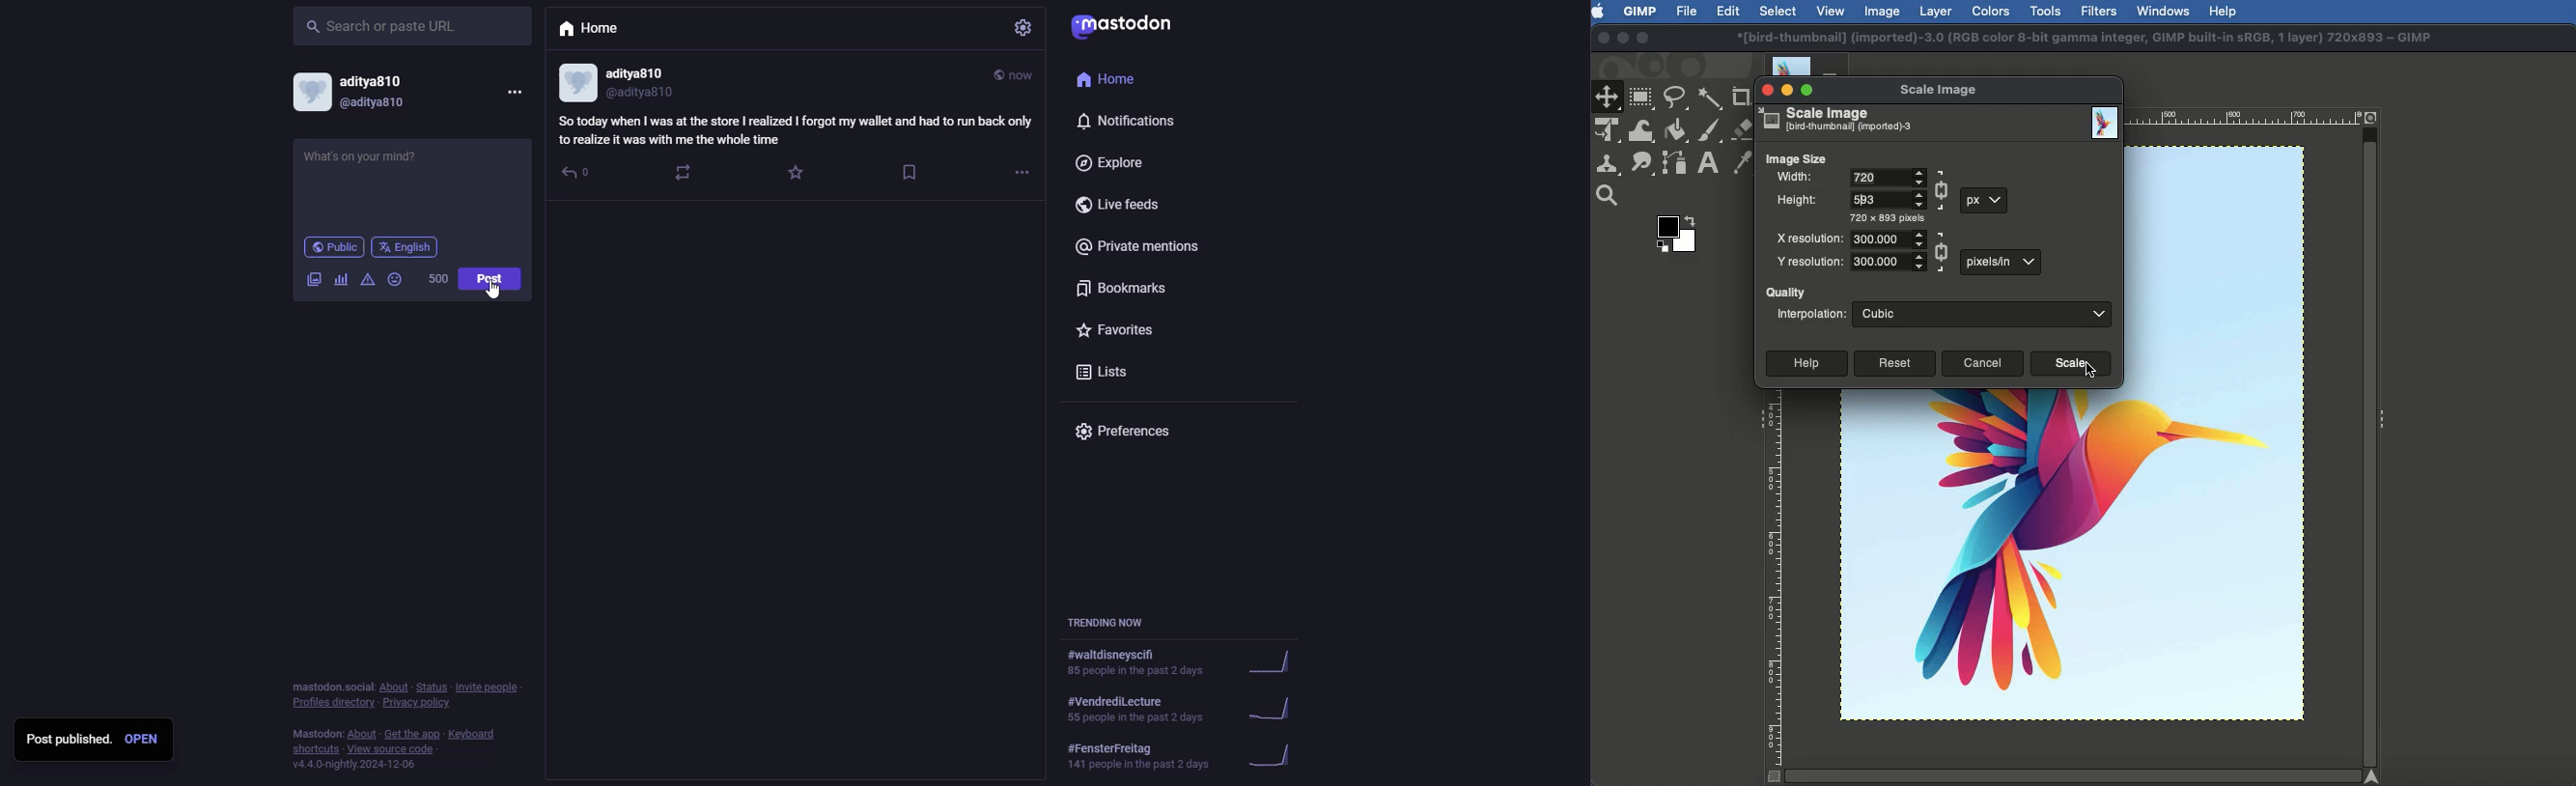 The width and height of the screenshot is (2576, 812). Describe the element at coordinates (1013, 74) in the screenshot. I see `now` at that location.